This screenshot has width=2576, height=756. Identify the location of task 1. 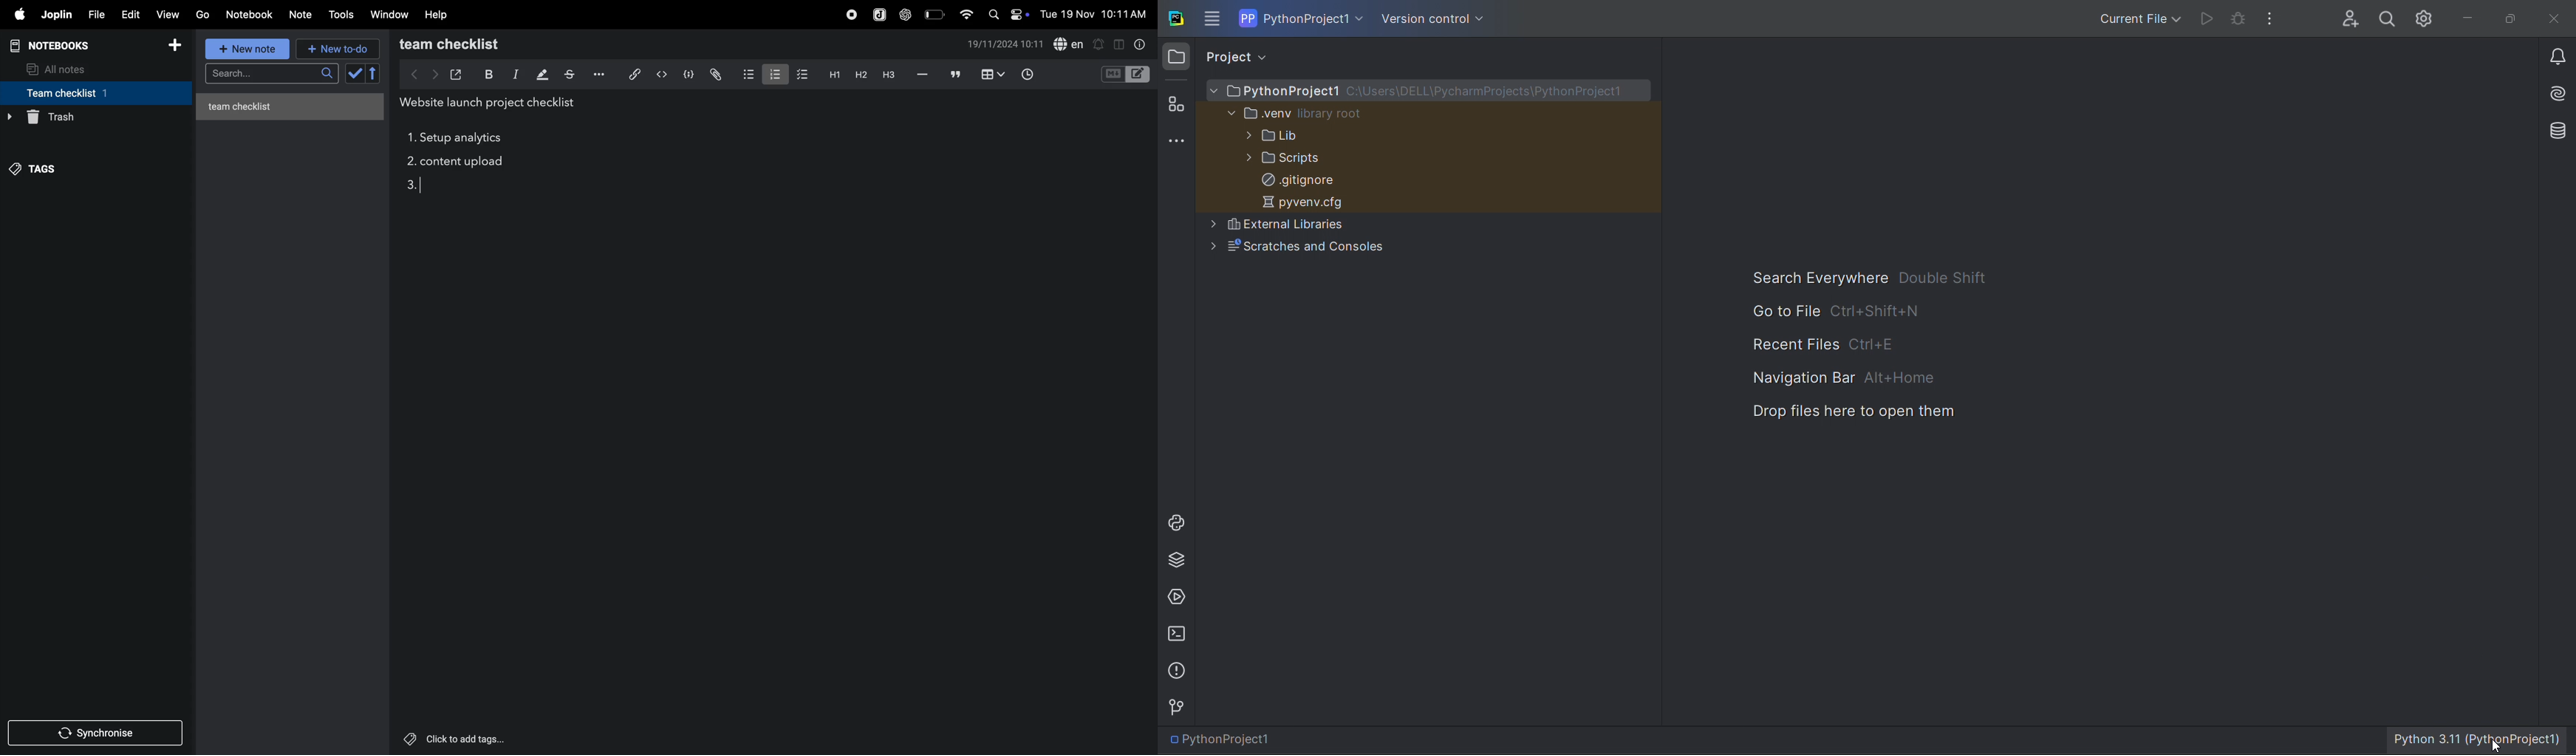
(411, 137).